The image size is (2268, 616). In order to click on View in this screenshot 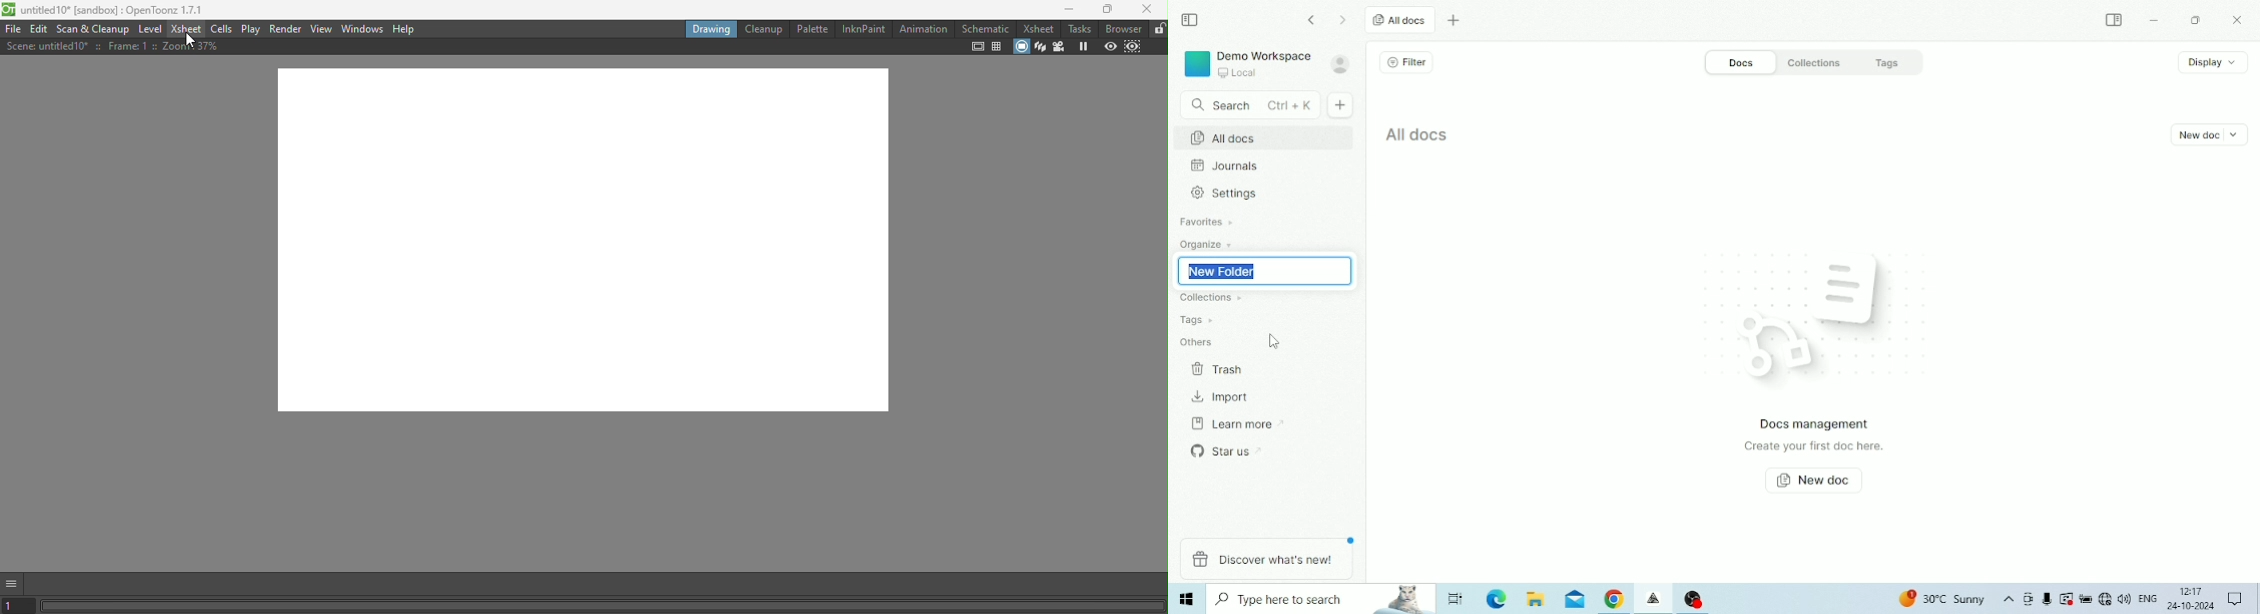, I will do `click(322, 28)`.